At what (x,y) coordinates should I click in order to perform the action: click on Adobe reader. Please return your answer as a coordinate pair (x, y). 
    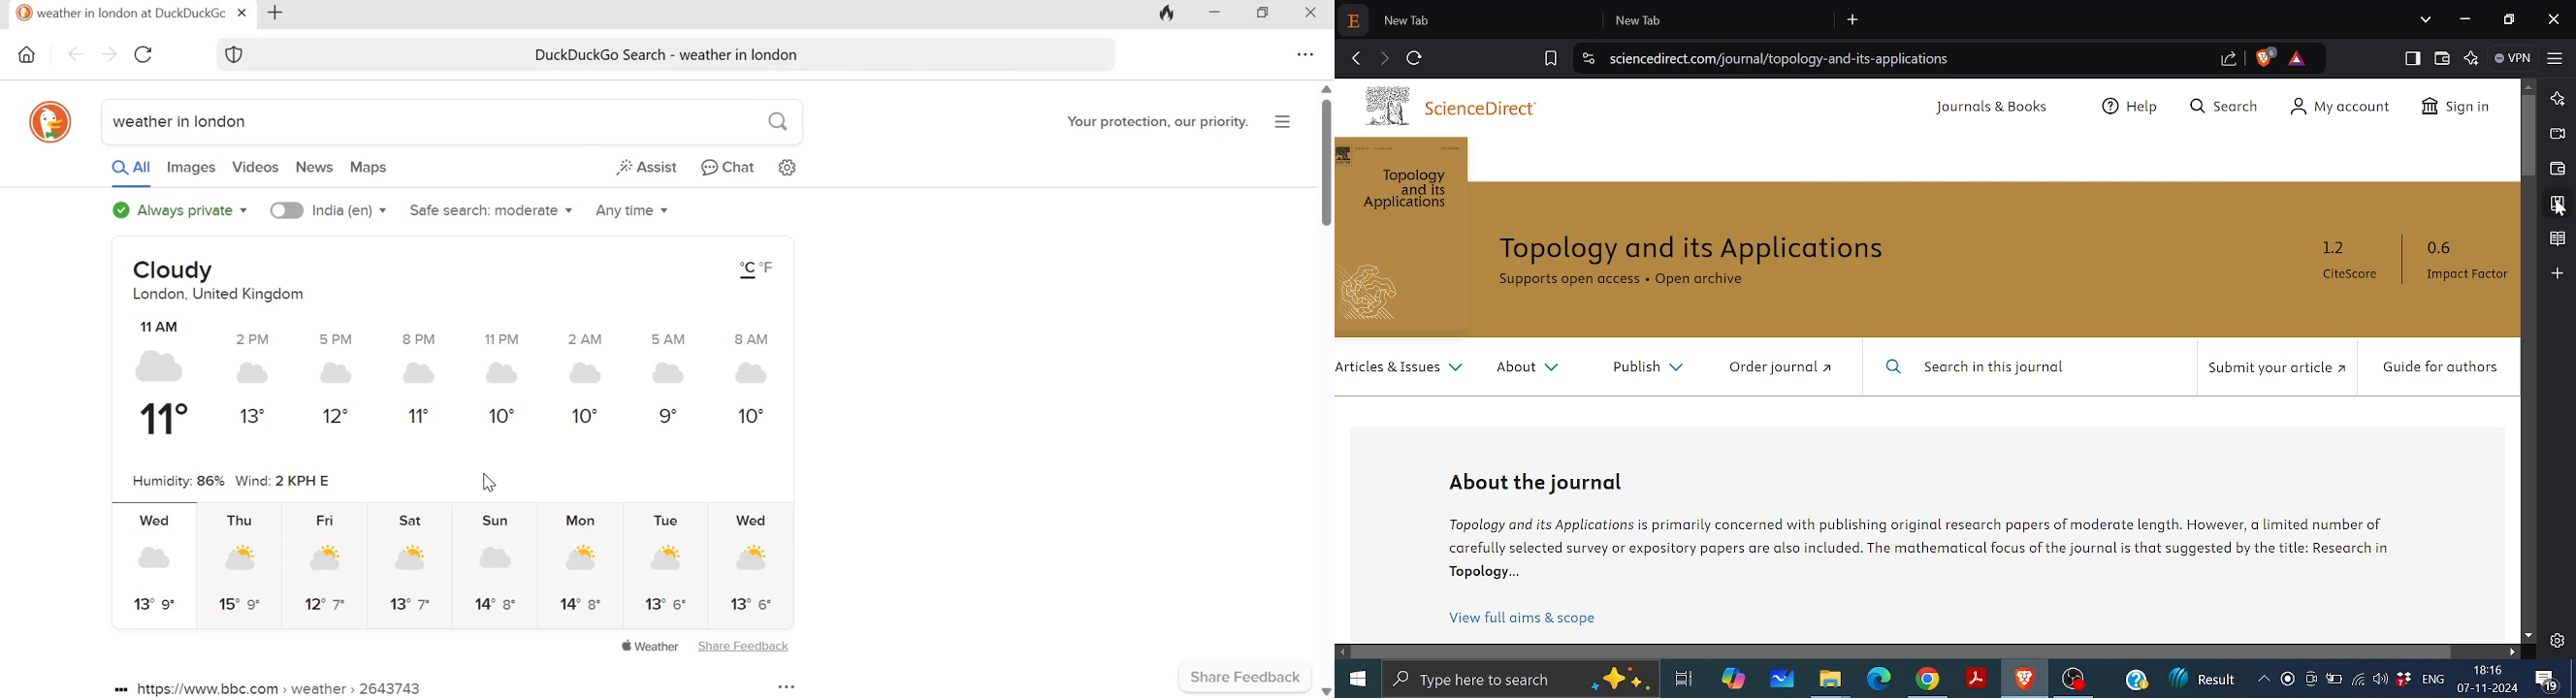
    Looking at the image, I should click on (1977, 676).